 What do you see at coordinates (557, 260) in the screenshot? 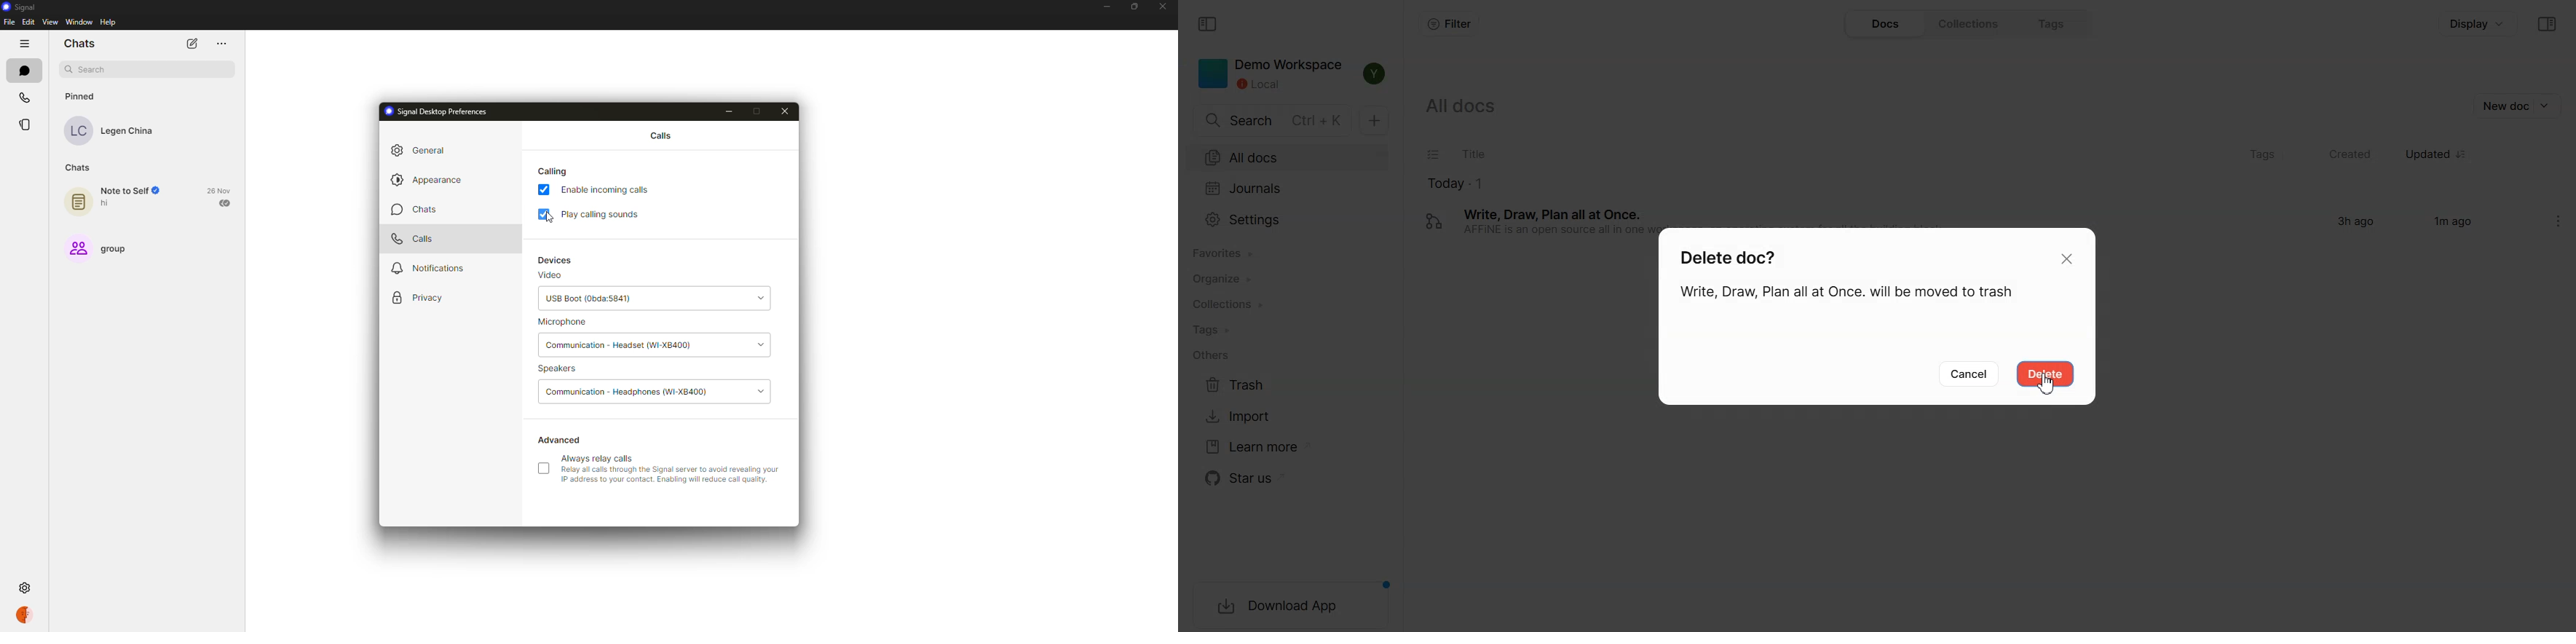
I see `devices` at bounding box center [557, 260].